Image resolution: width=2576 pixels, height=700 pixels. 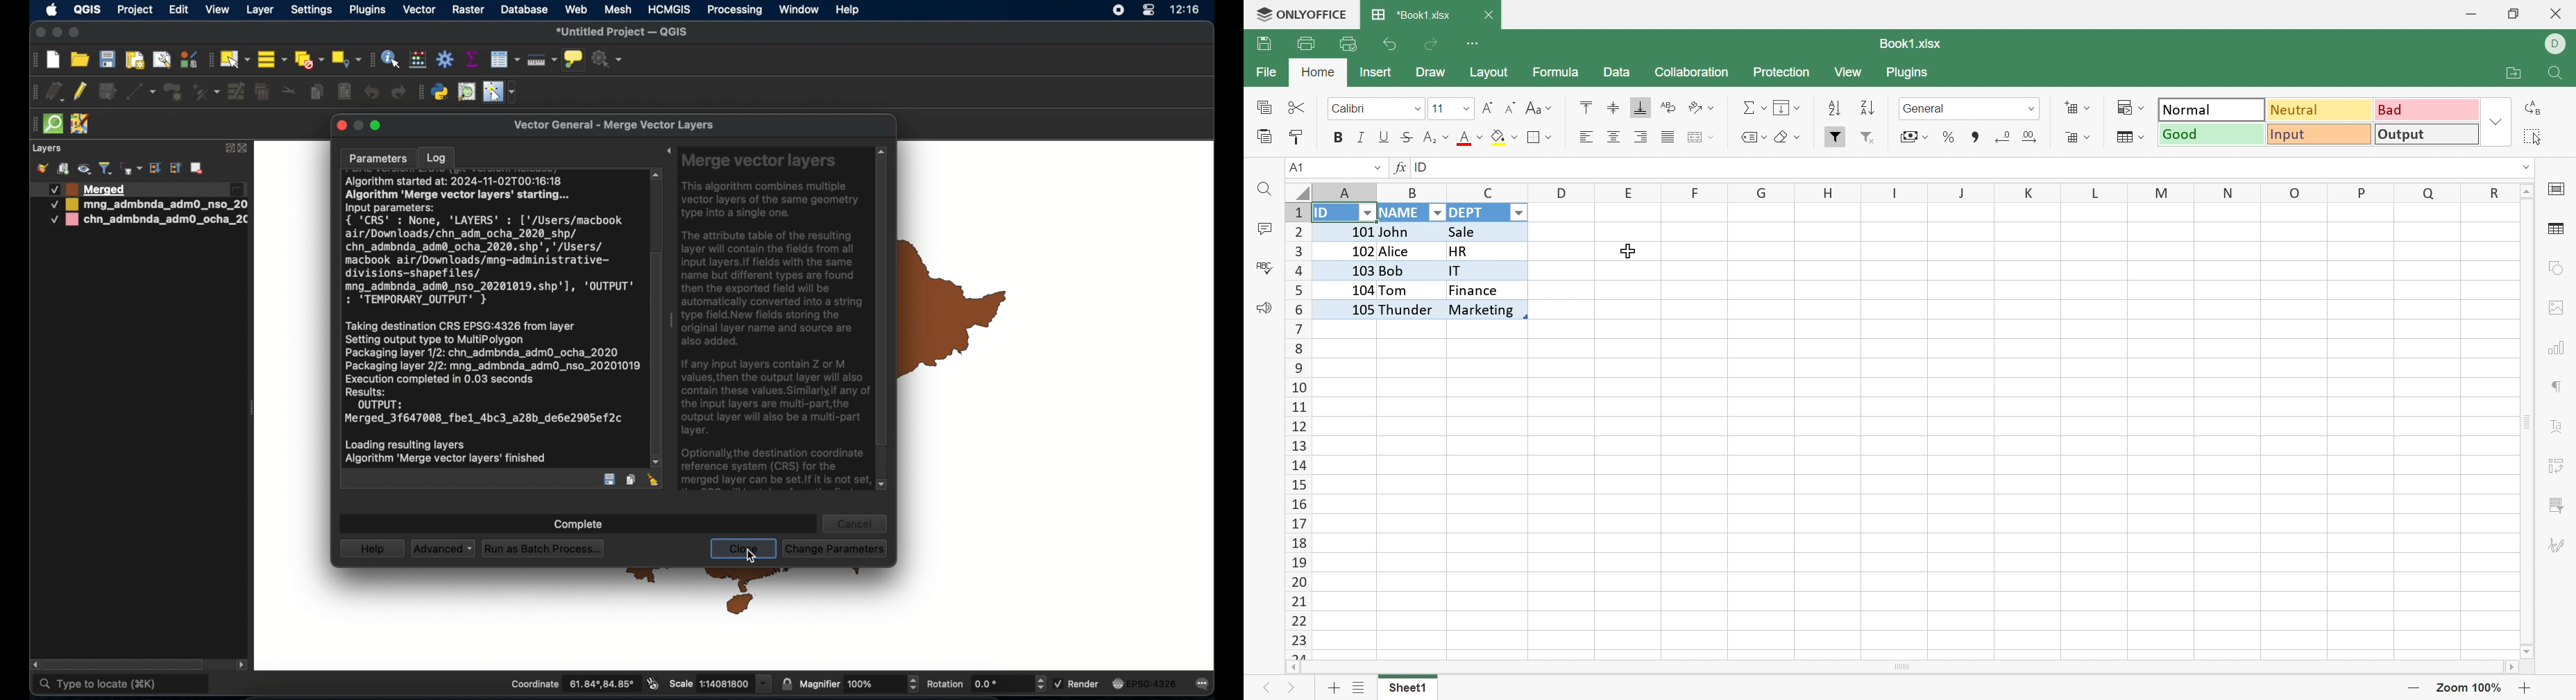 What do you see at coordinates (2128, 137) in the screenshot?
I see `Format Table as Template` at bounding box center [2128, 137].